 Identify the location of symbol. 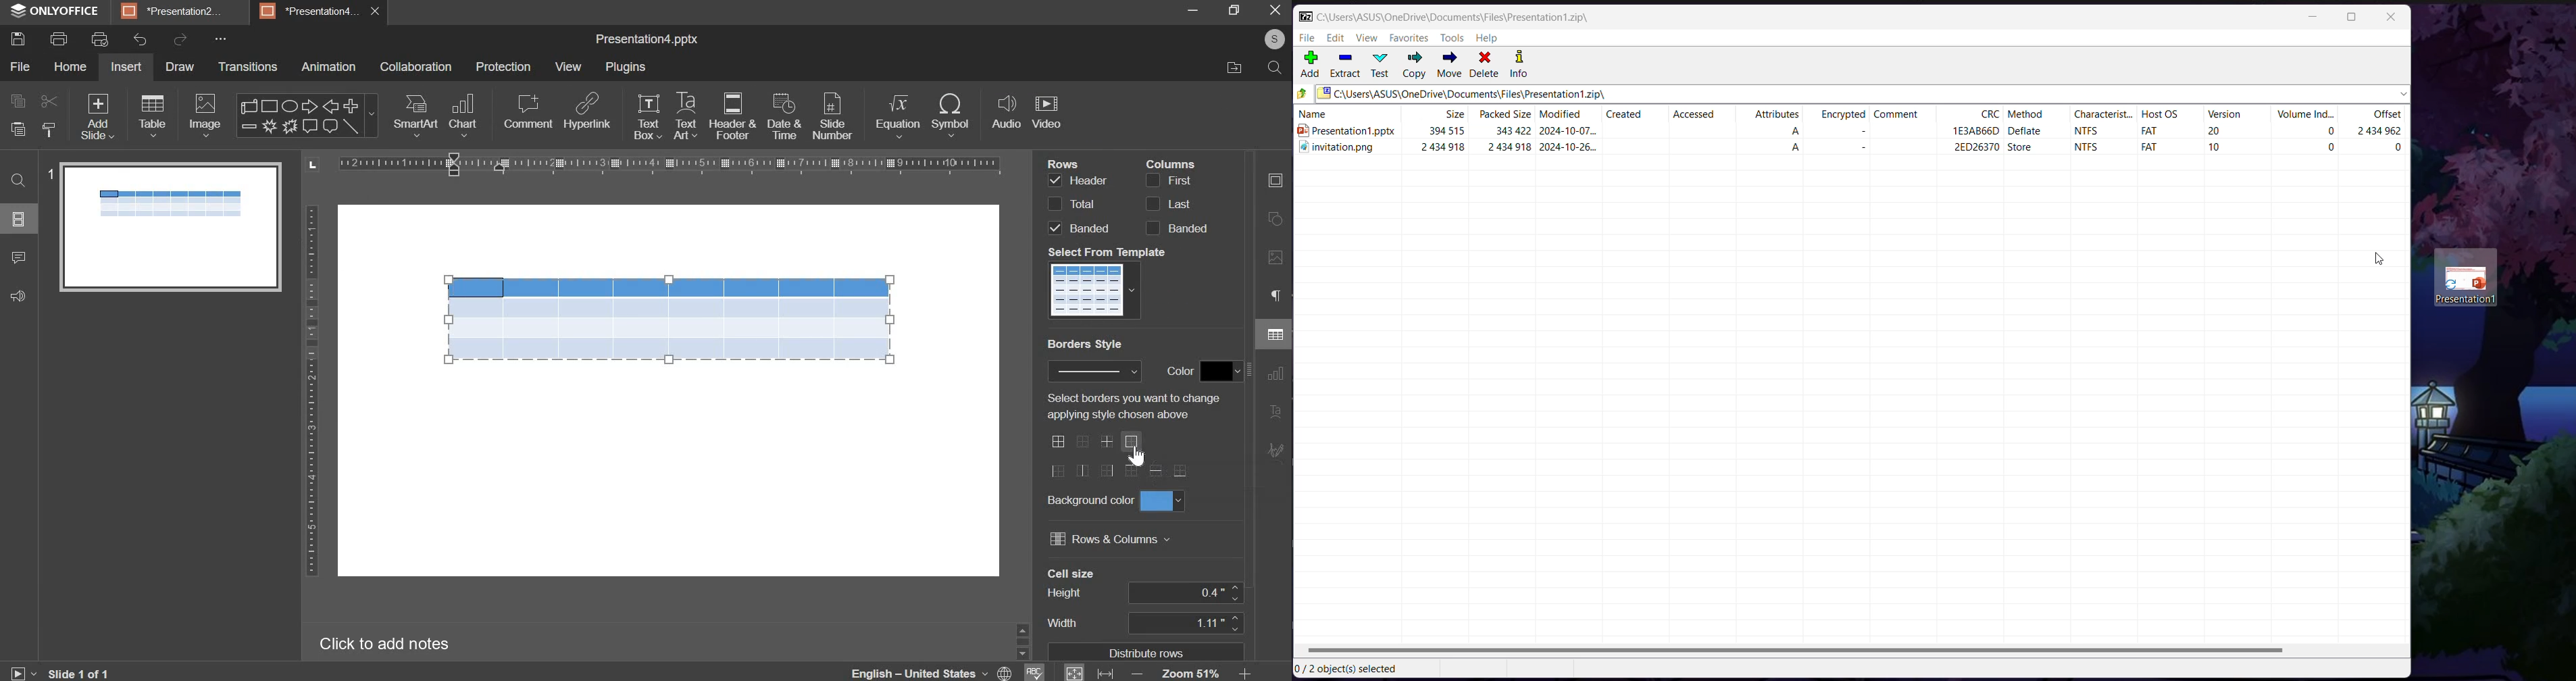
(955, 116).